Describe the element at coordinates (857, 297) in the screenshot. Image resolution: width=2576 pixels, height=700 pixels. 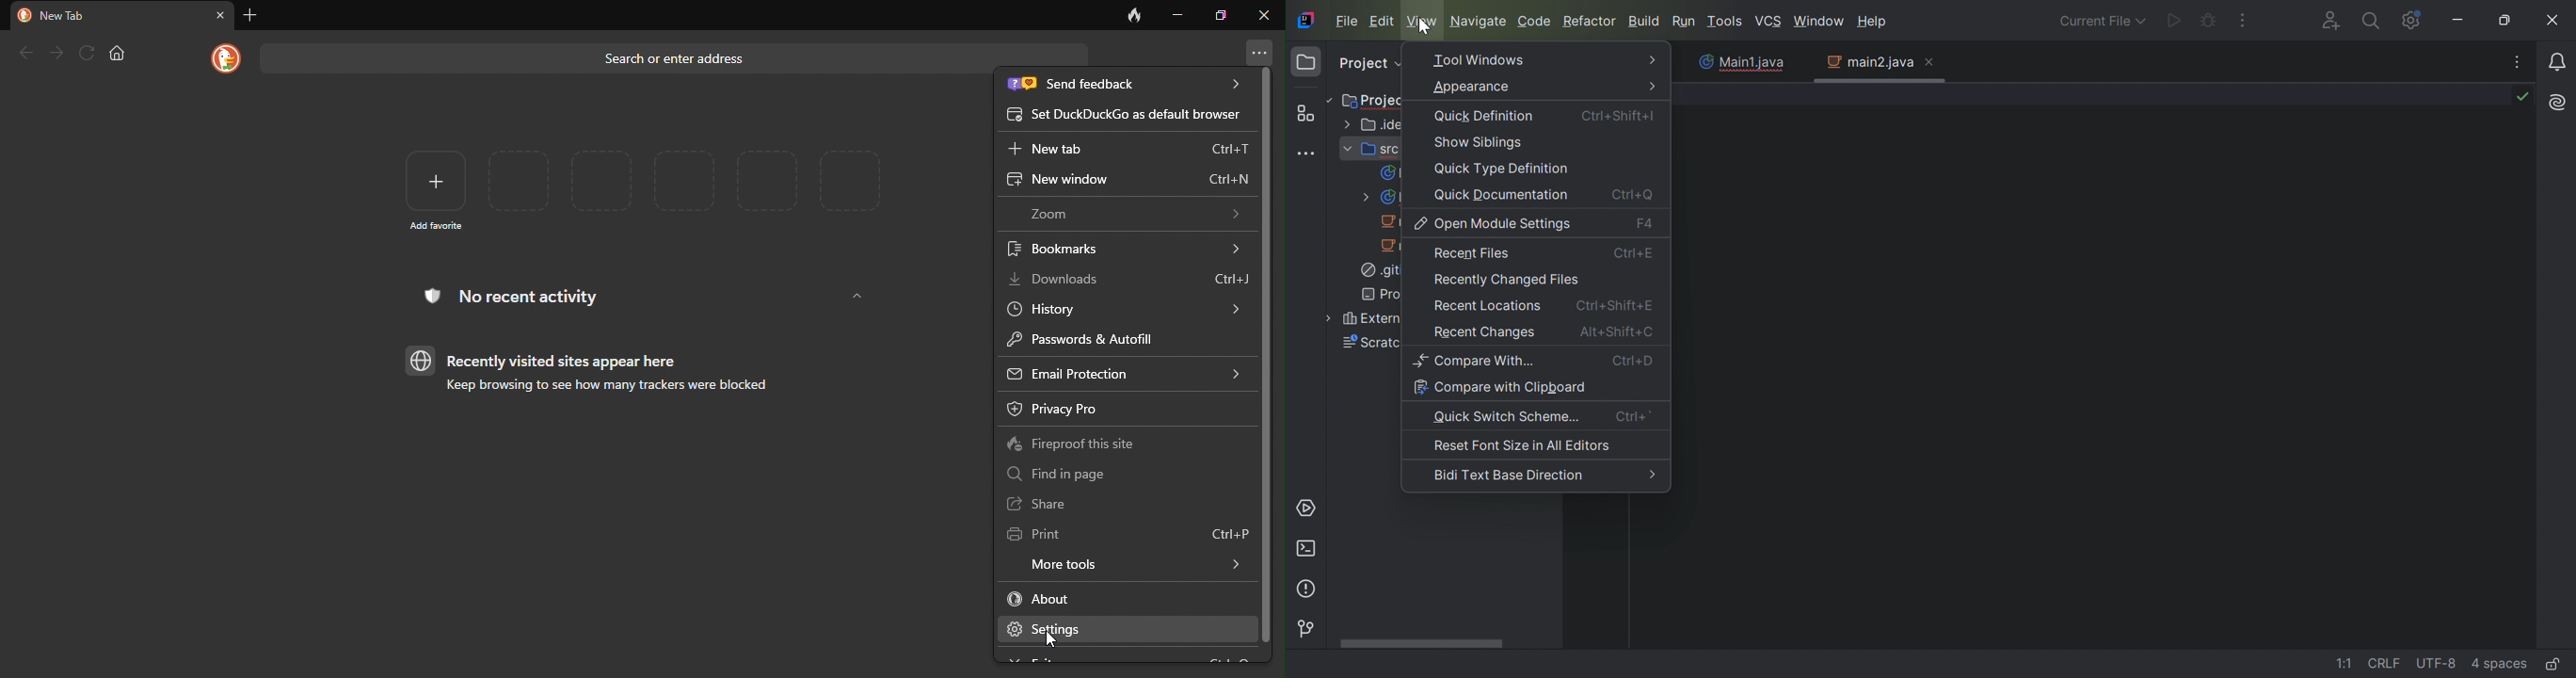
I see `drop down` at that location.